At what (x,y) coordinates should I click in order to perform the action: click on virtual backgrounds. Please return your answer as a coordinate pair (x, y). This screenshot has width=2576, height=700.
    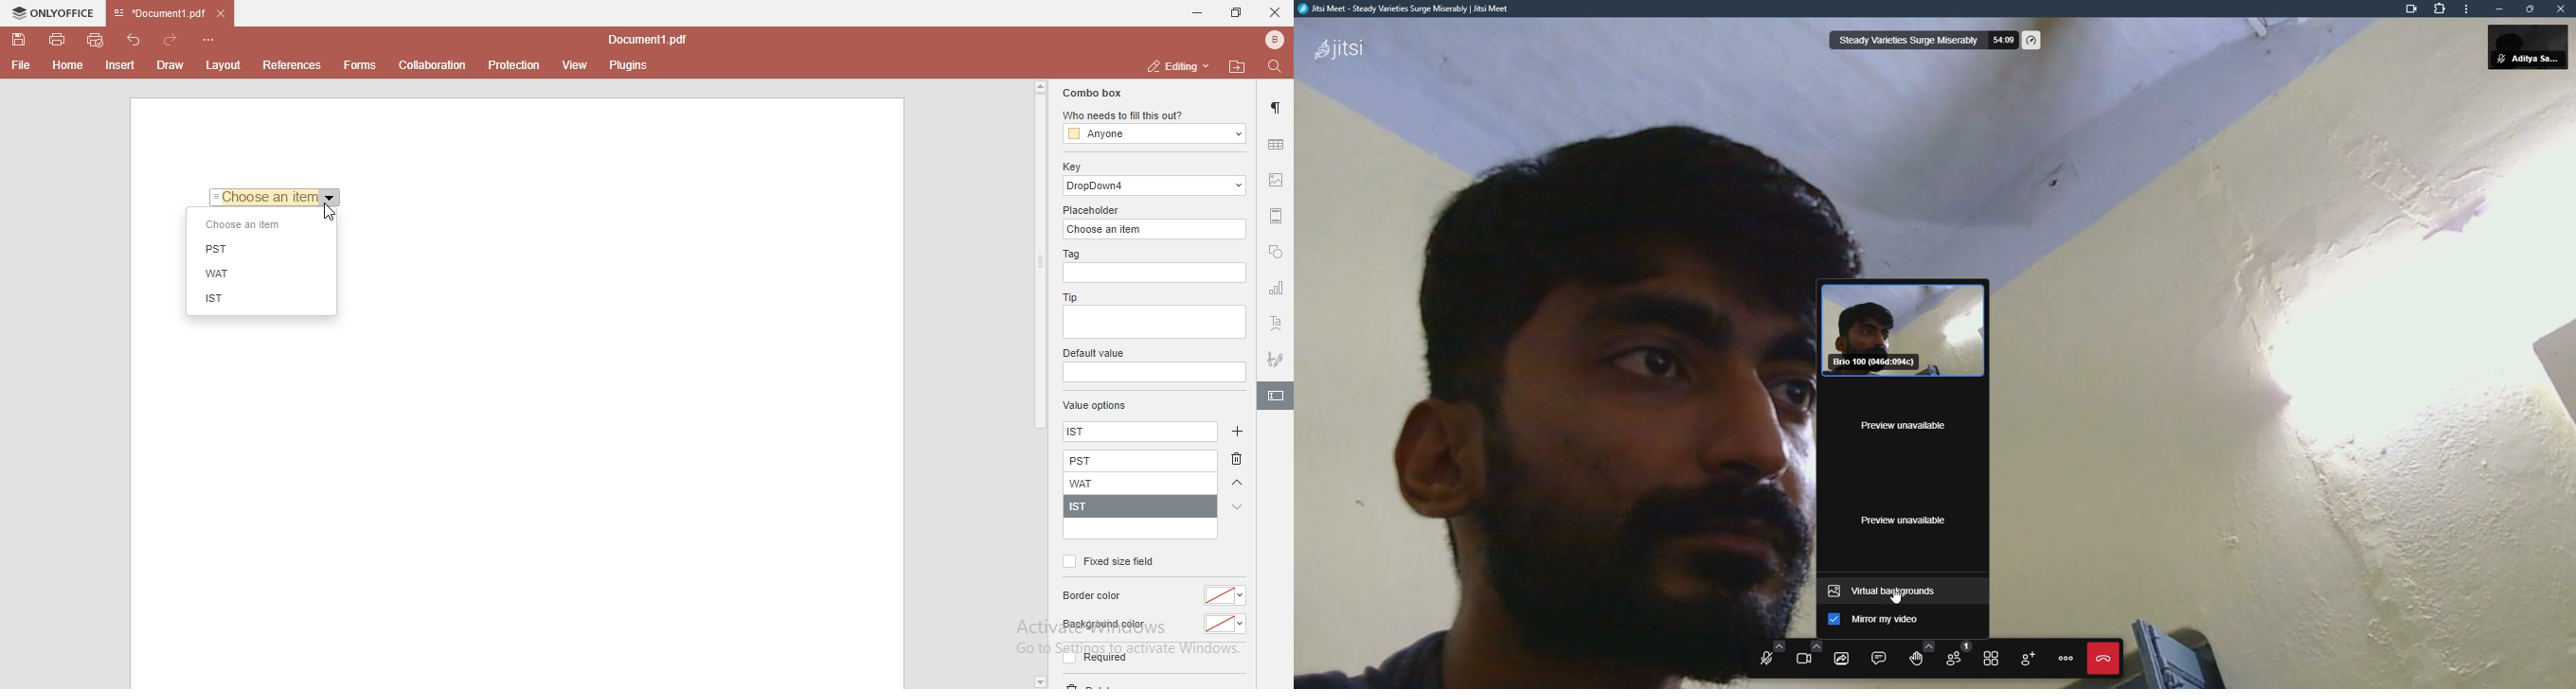
    Looking at the image, I should click on (1889, 592).